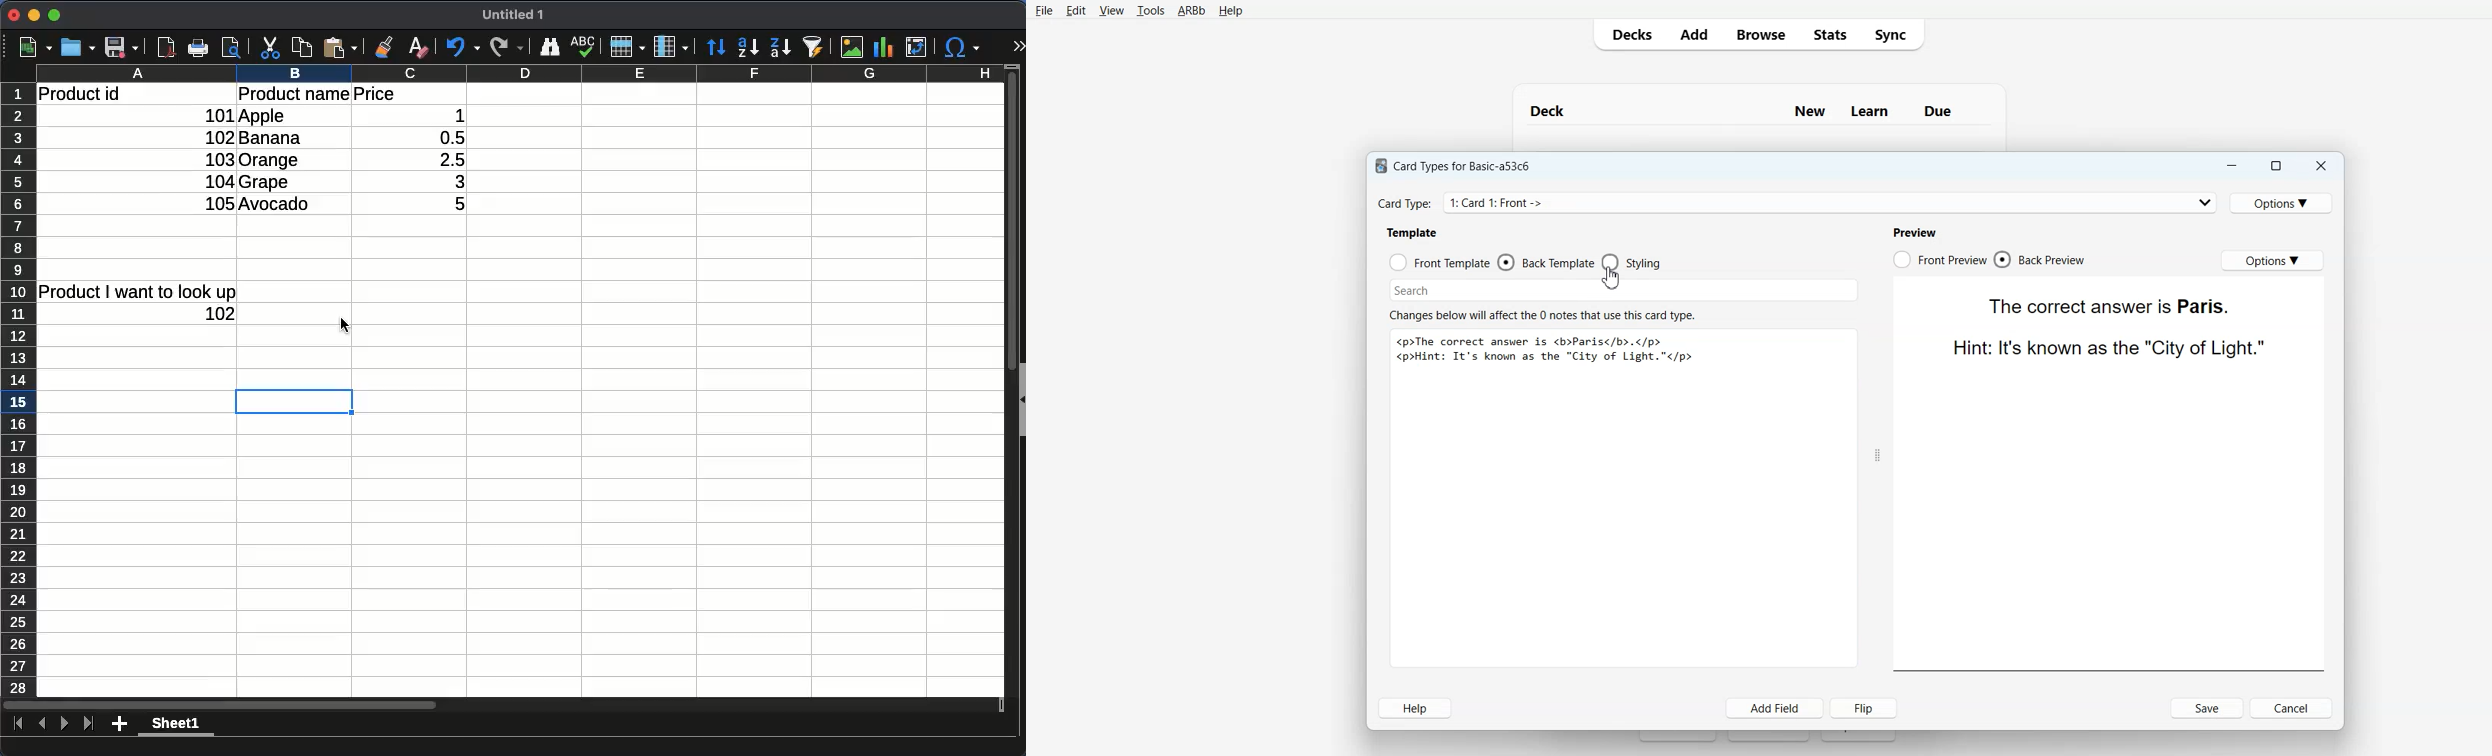 The height and width of the screenshot is (756, 2492). Describe the element at coordinates (1076, 11) in the screenshot. I see `Edit` at that location.